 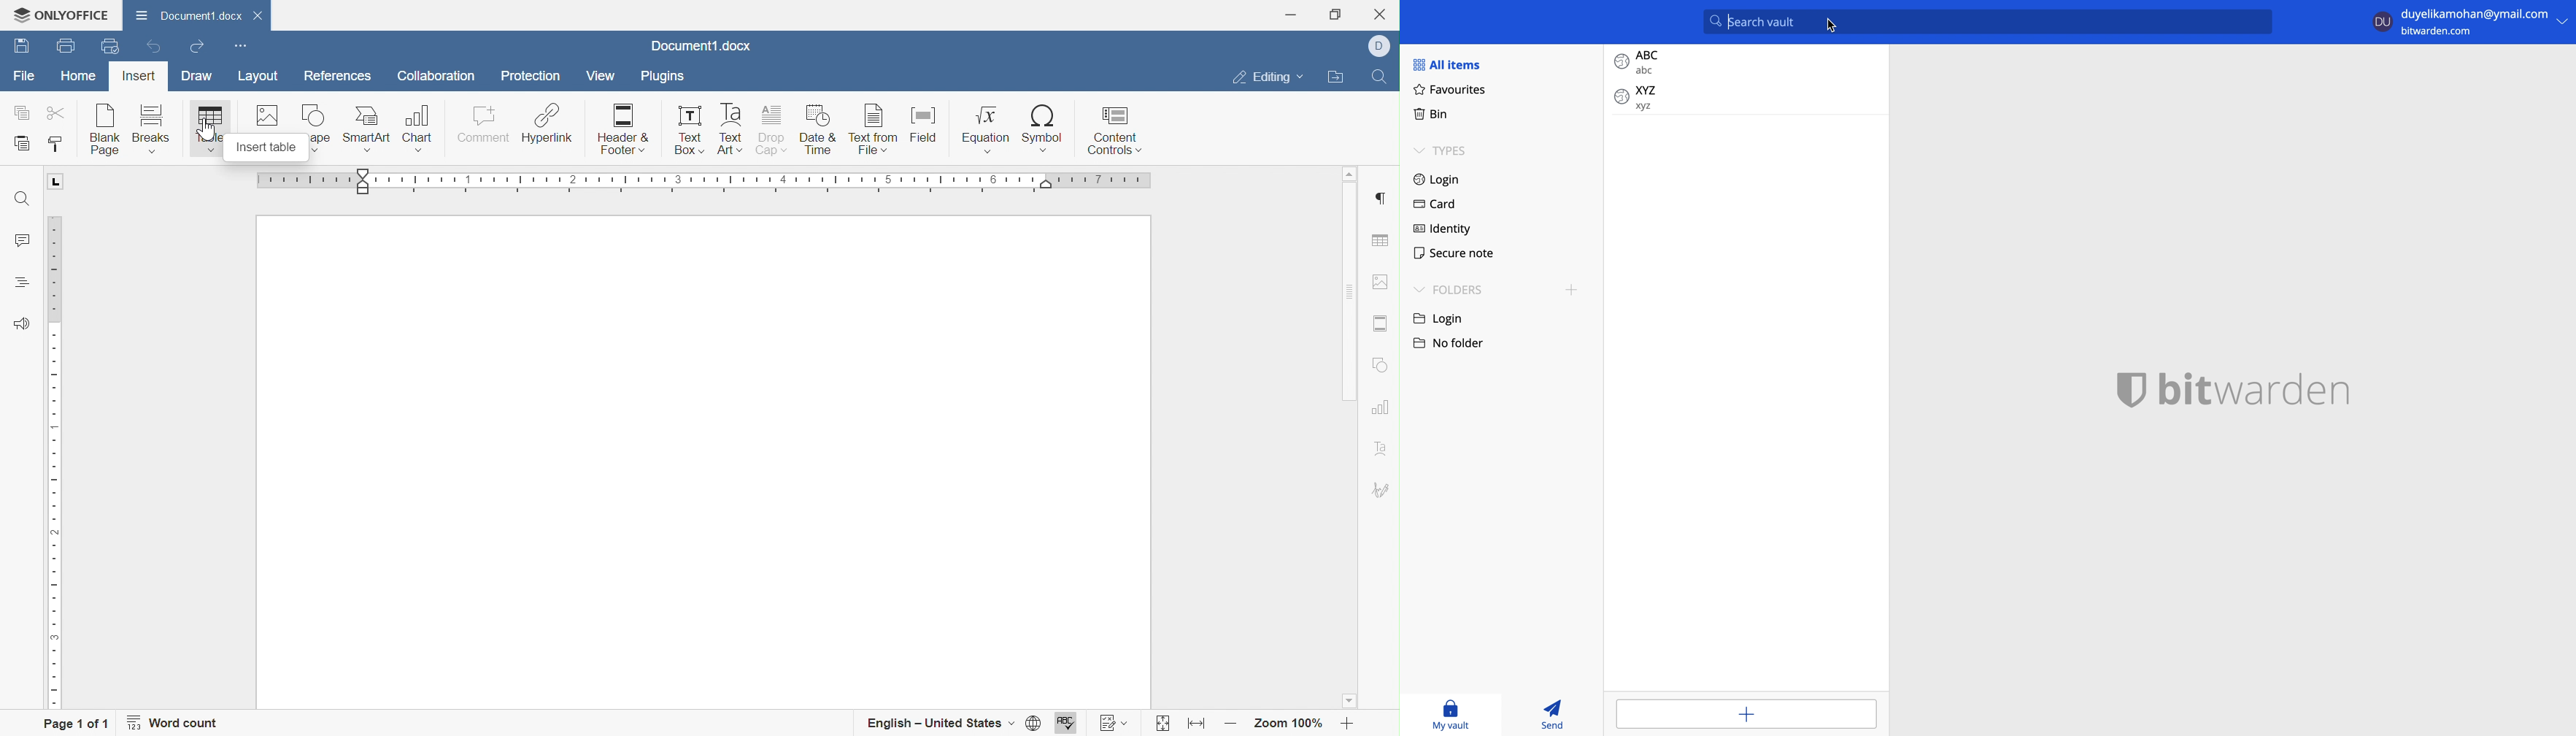 I want to click on Chart settings, so click(x=1379, y=407).